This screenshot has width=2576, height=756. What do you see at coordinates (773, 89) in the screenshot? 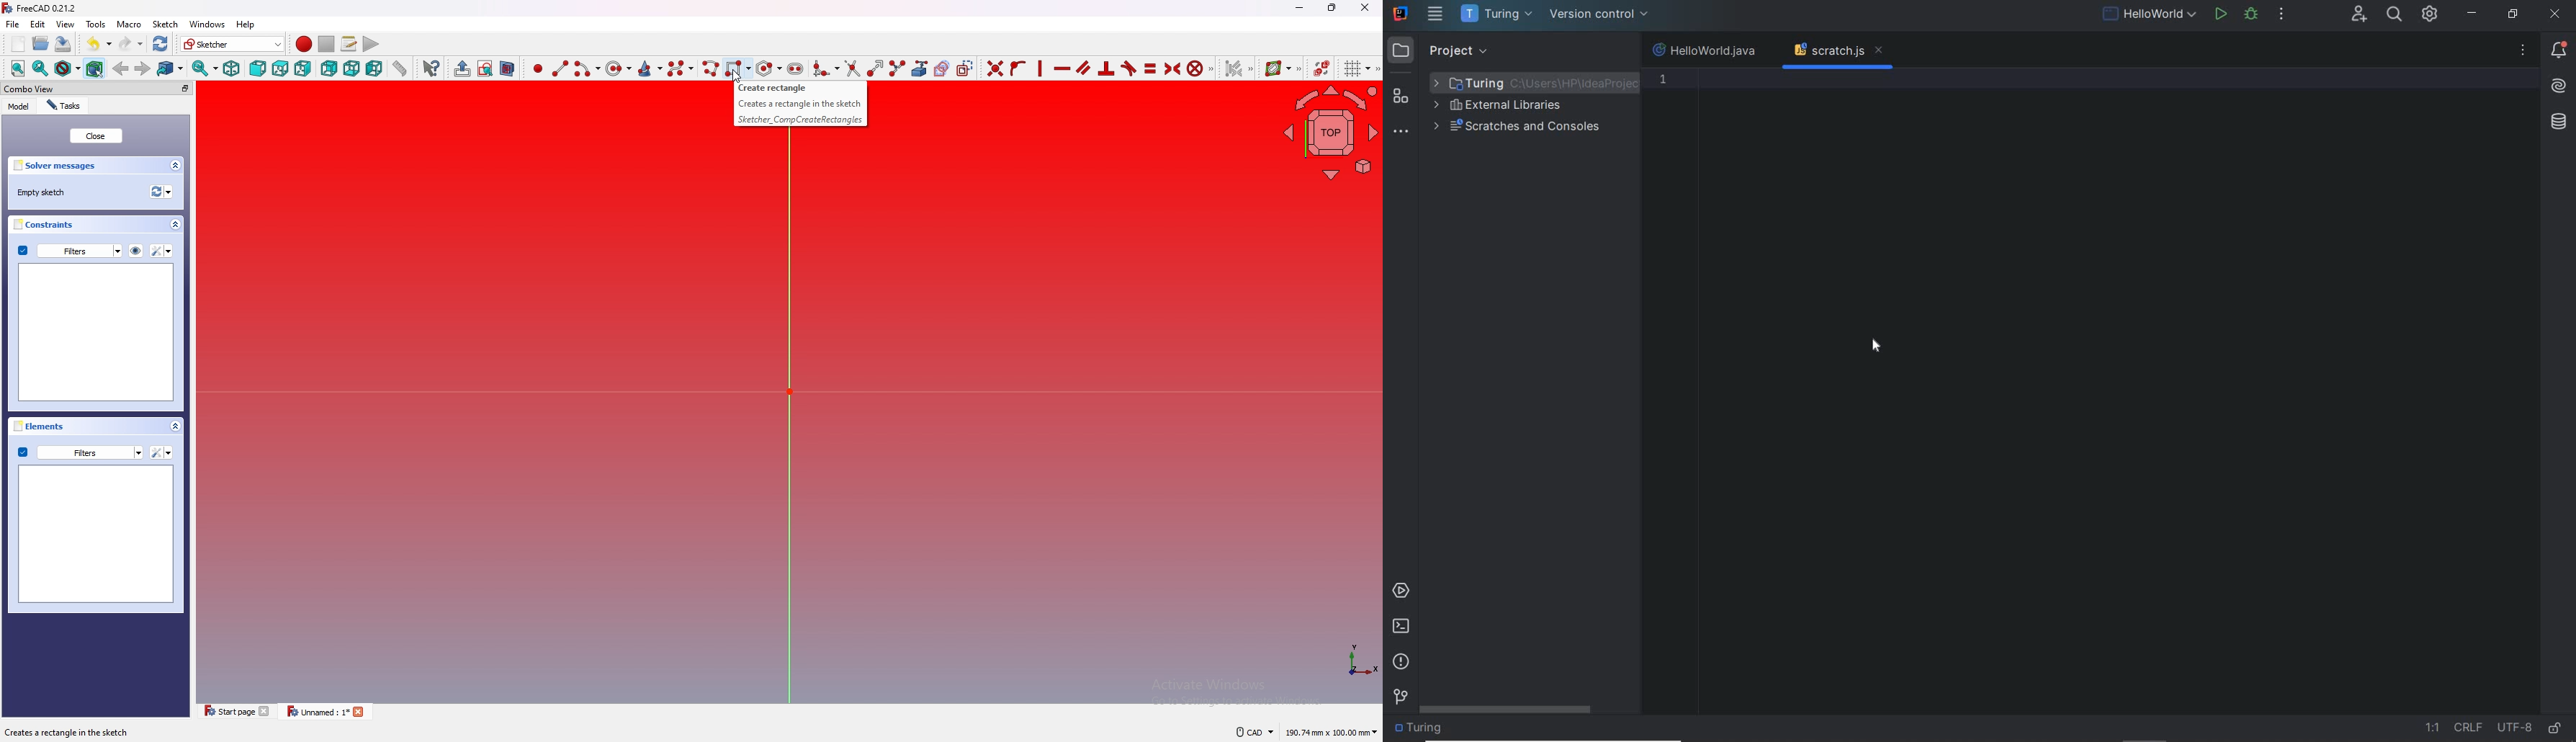
I see `Creates a rectangle` at bounding box center [773, 89].